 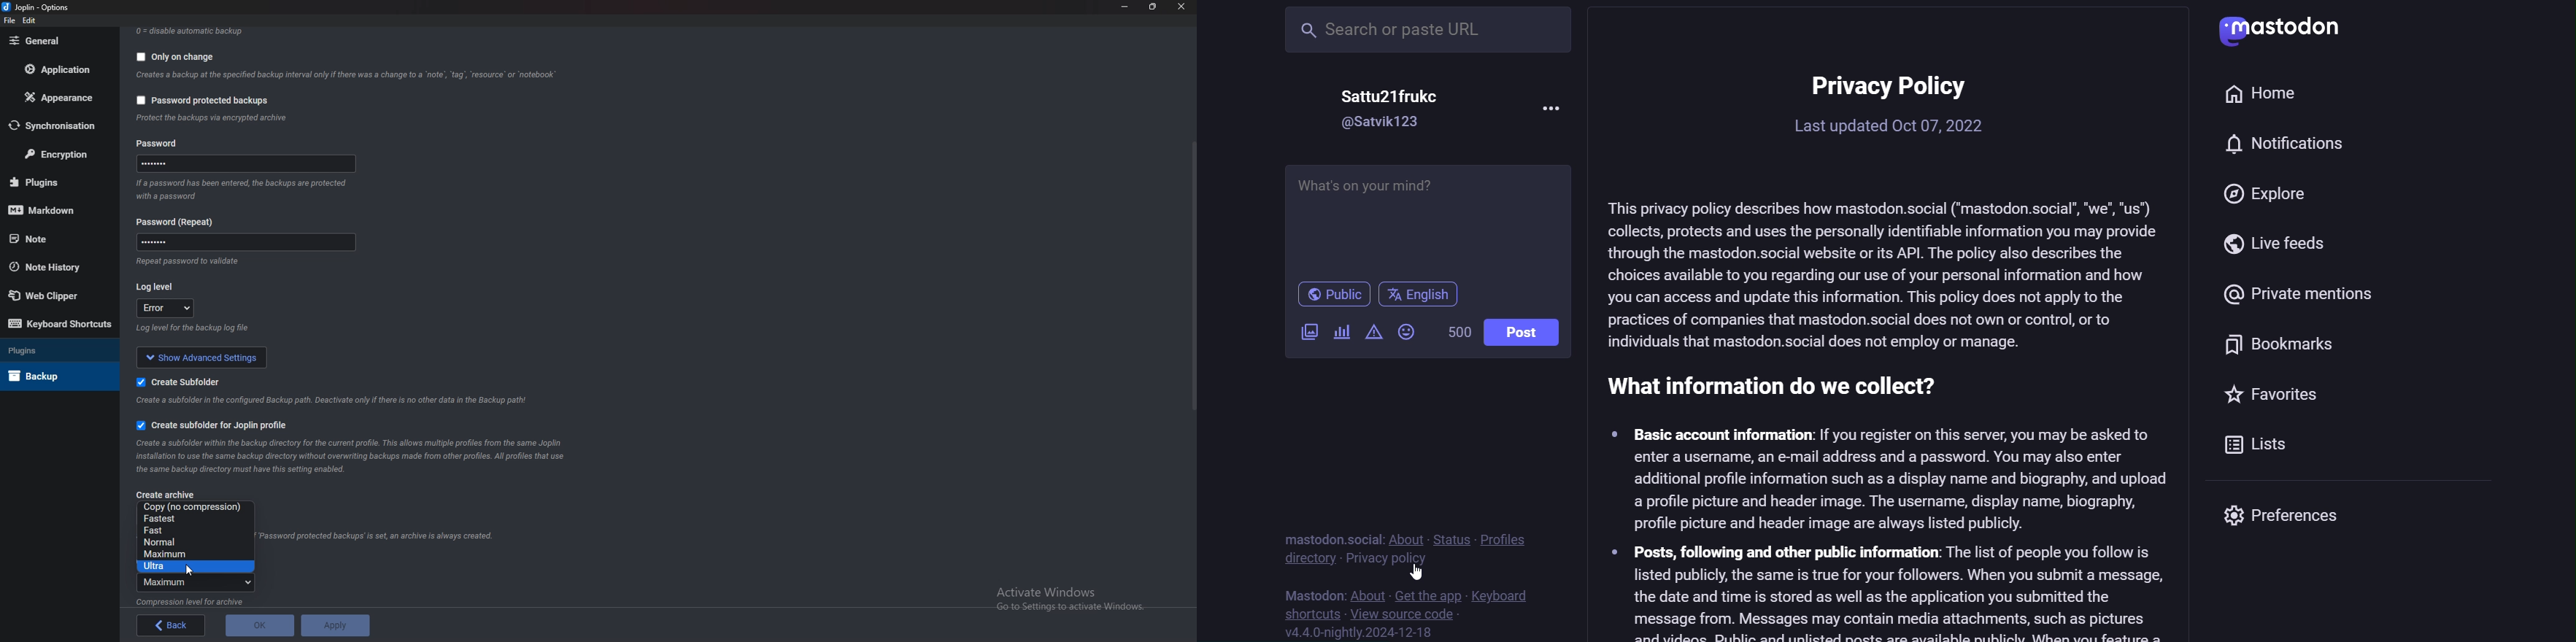 What do you see at coordinates (37, 7) in the screenshot?
I see `joplin` at bounding box center [37, 7].